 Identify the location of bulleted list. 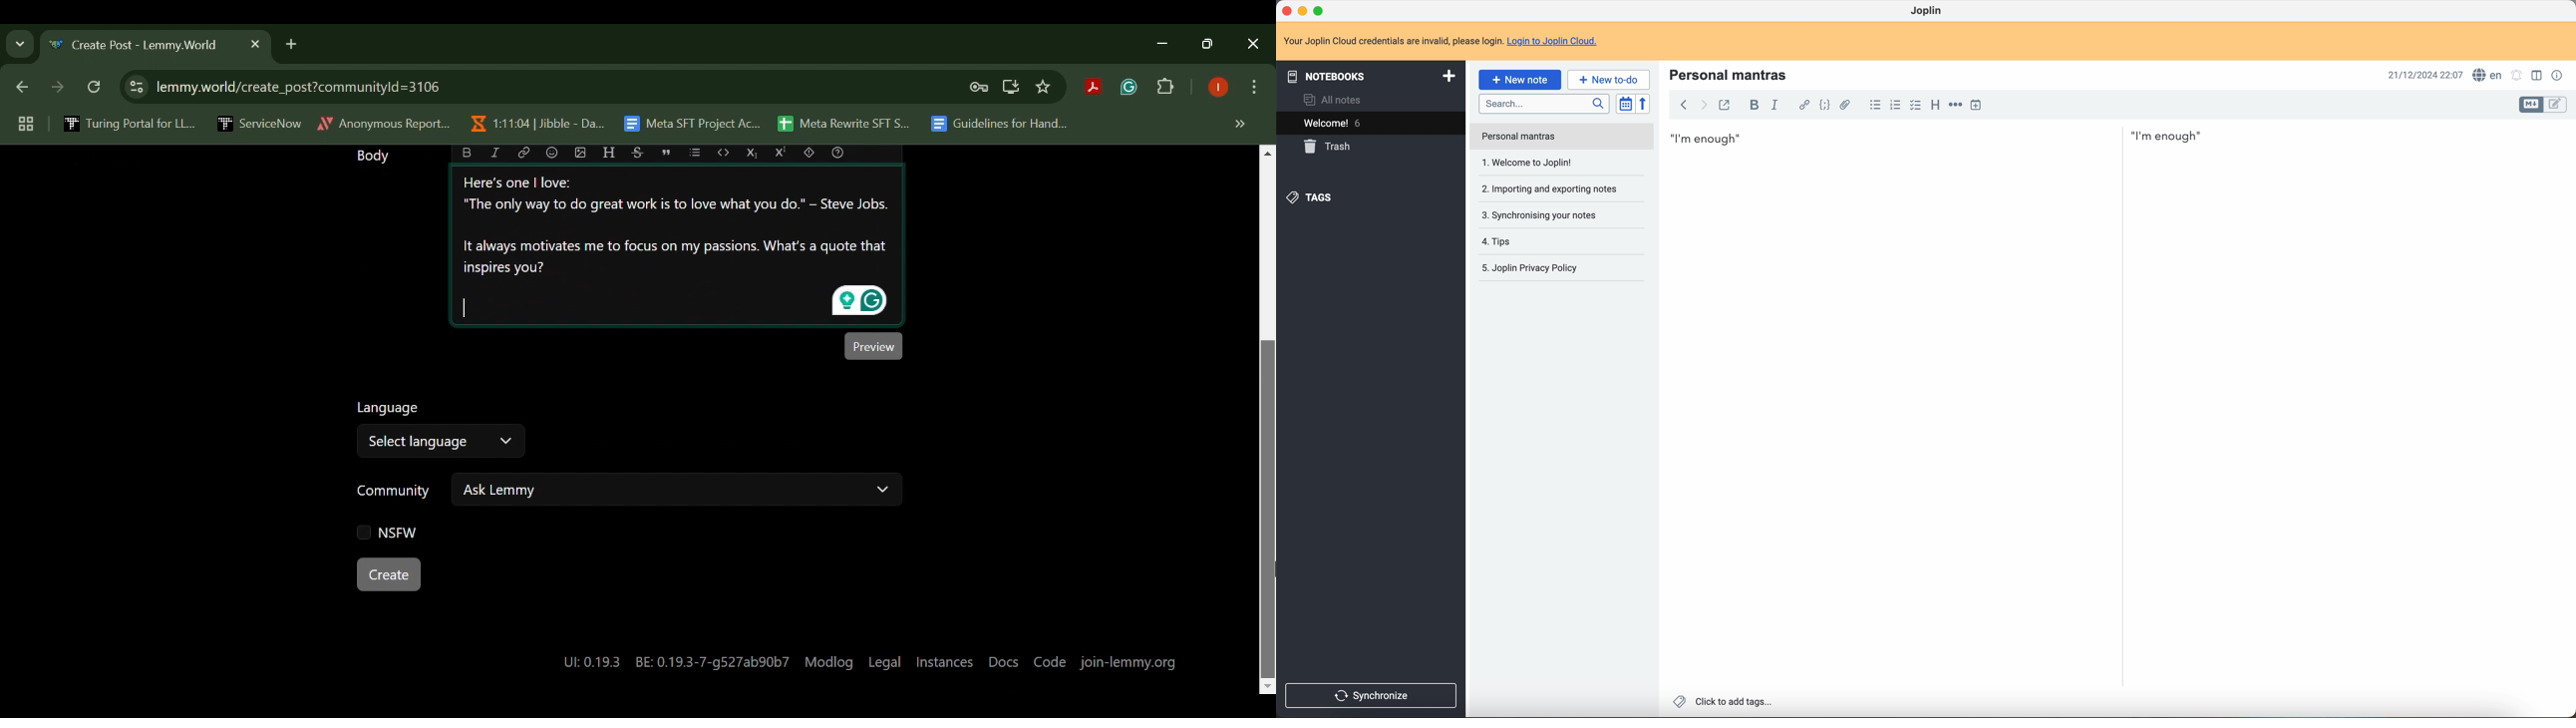
(1875, 105).